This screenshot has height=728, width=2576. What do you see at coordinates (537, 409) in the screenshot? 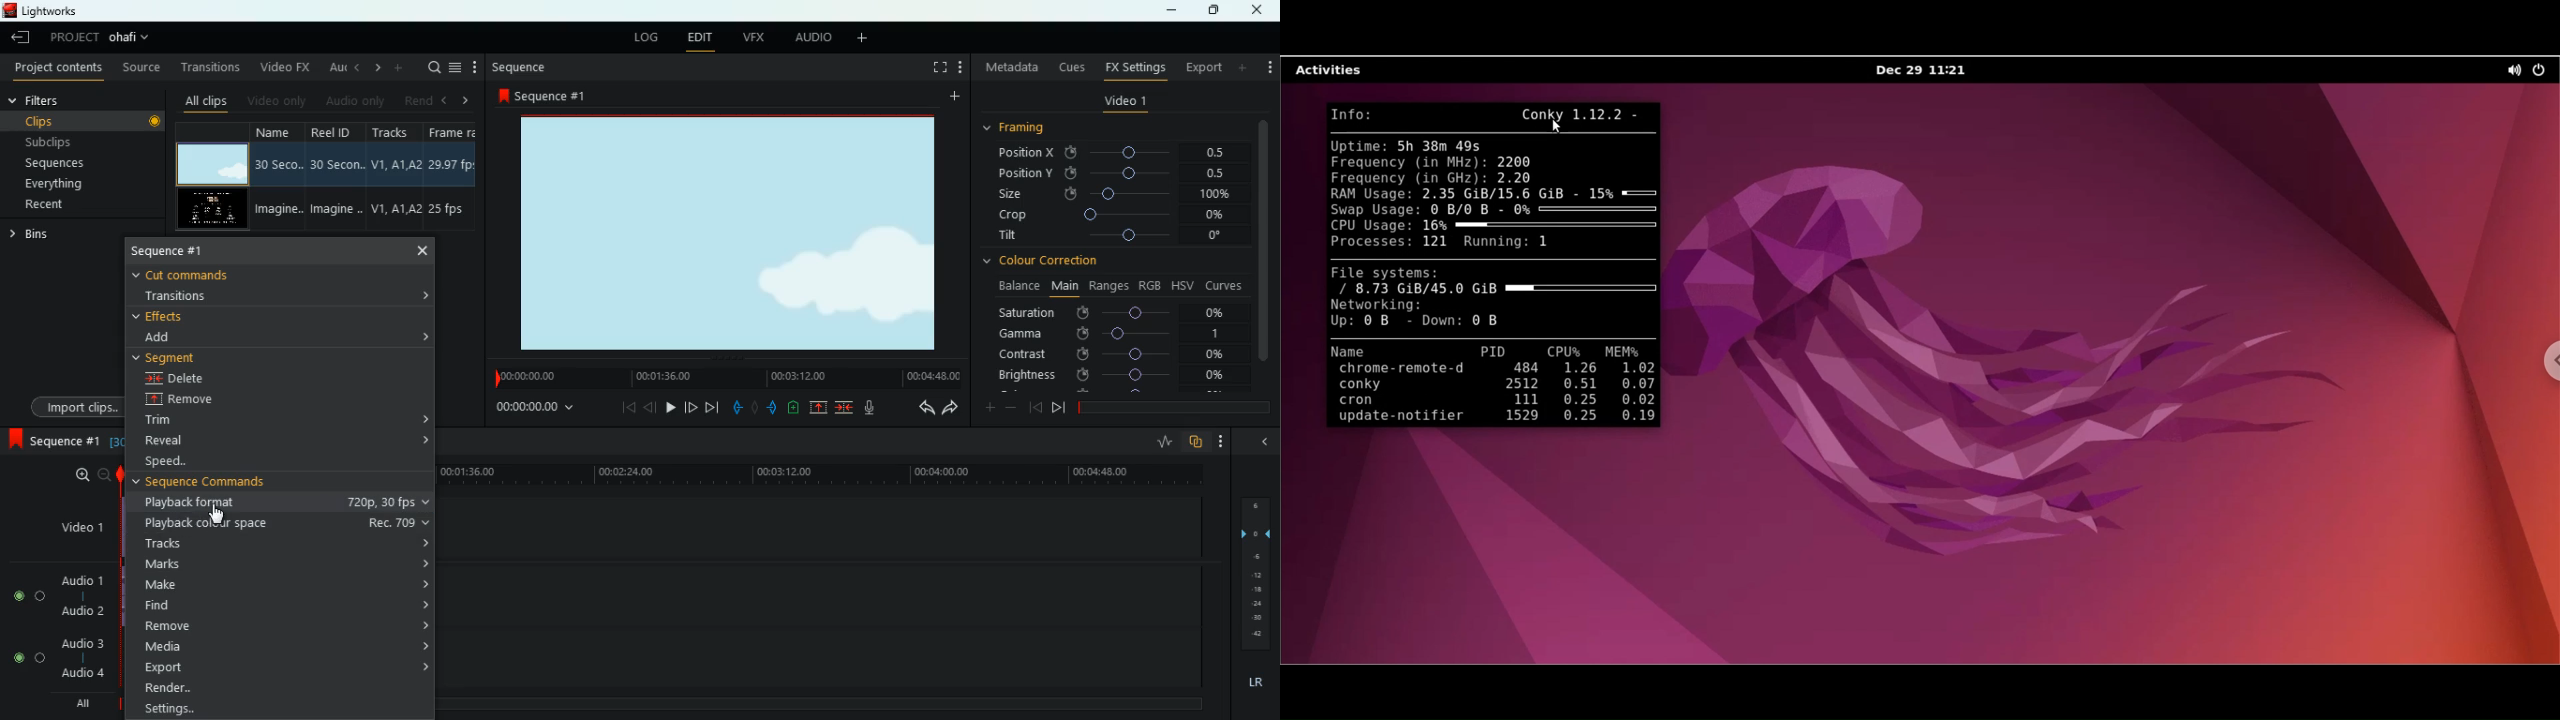
I see `time` at bounding box center [537, 409].